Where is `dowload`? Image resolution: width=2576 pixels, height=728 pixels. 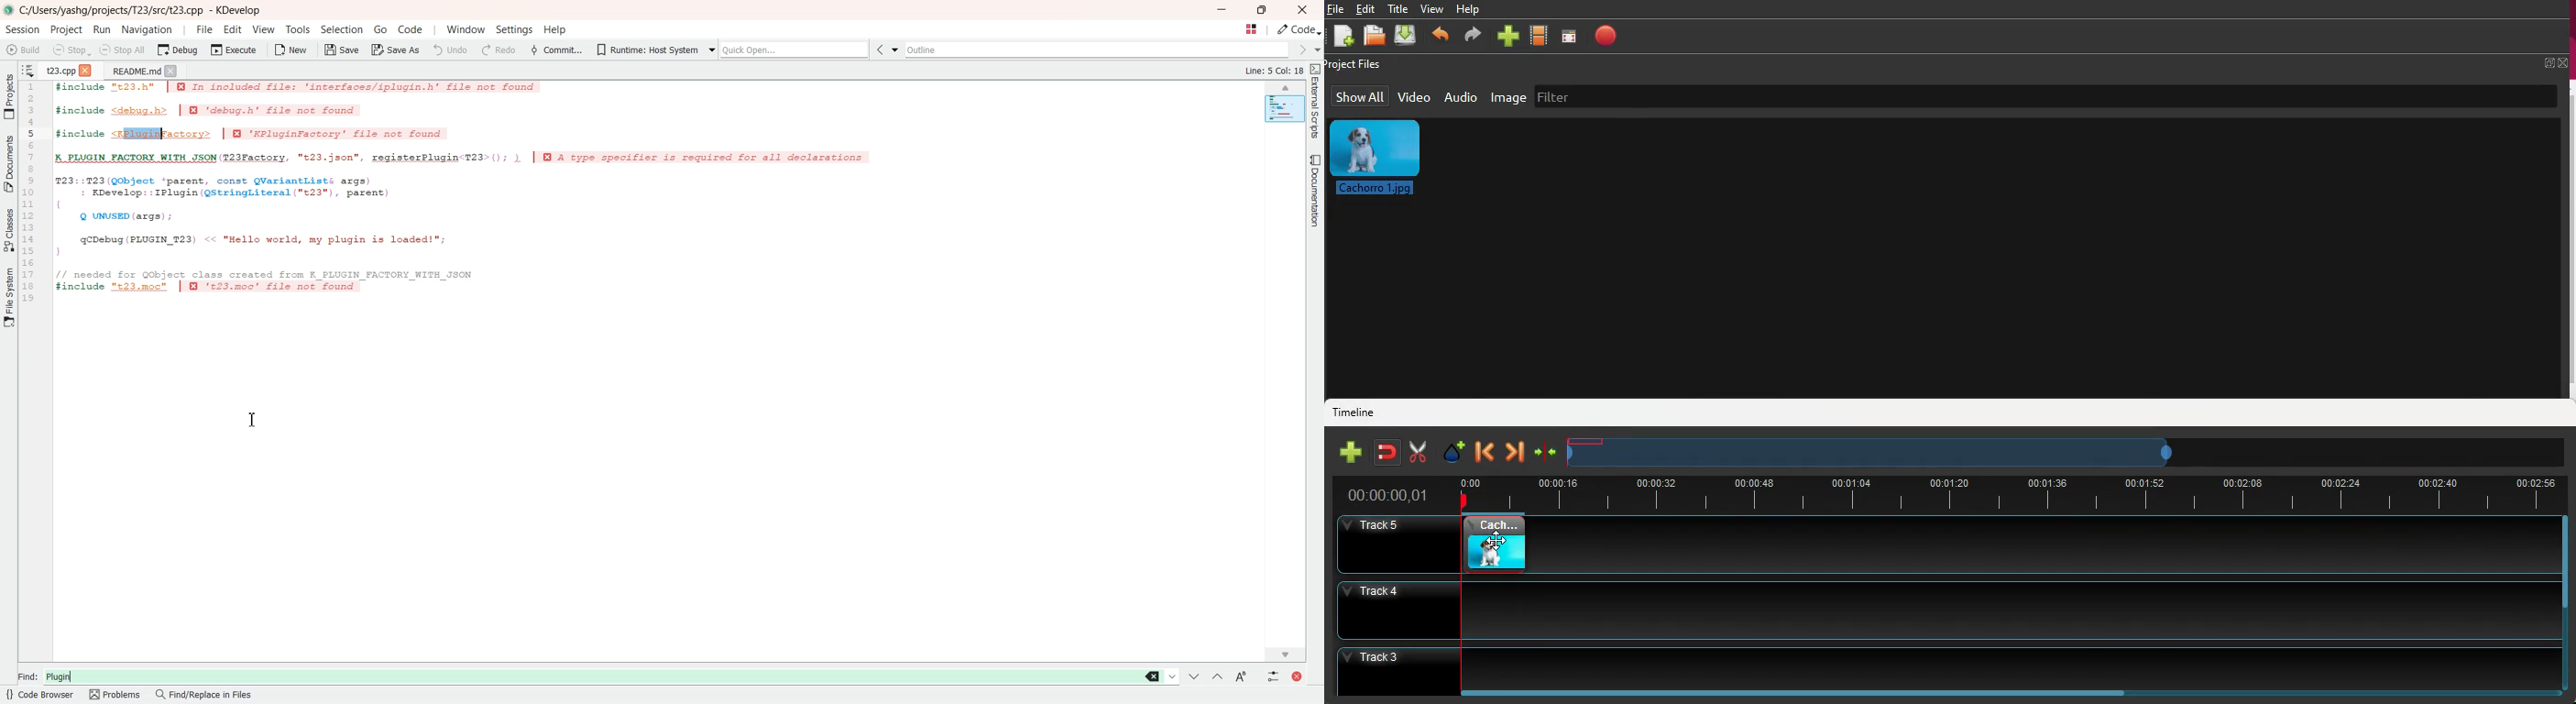 dowload is located at coordinates (1409, 37).